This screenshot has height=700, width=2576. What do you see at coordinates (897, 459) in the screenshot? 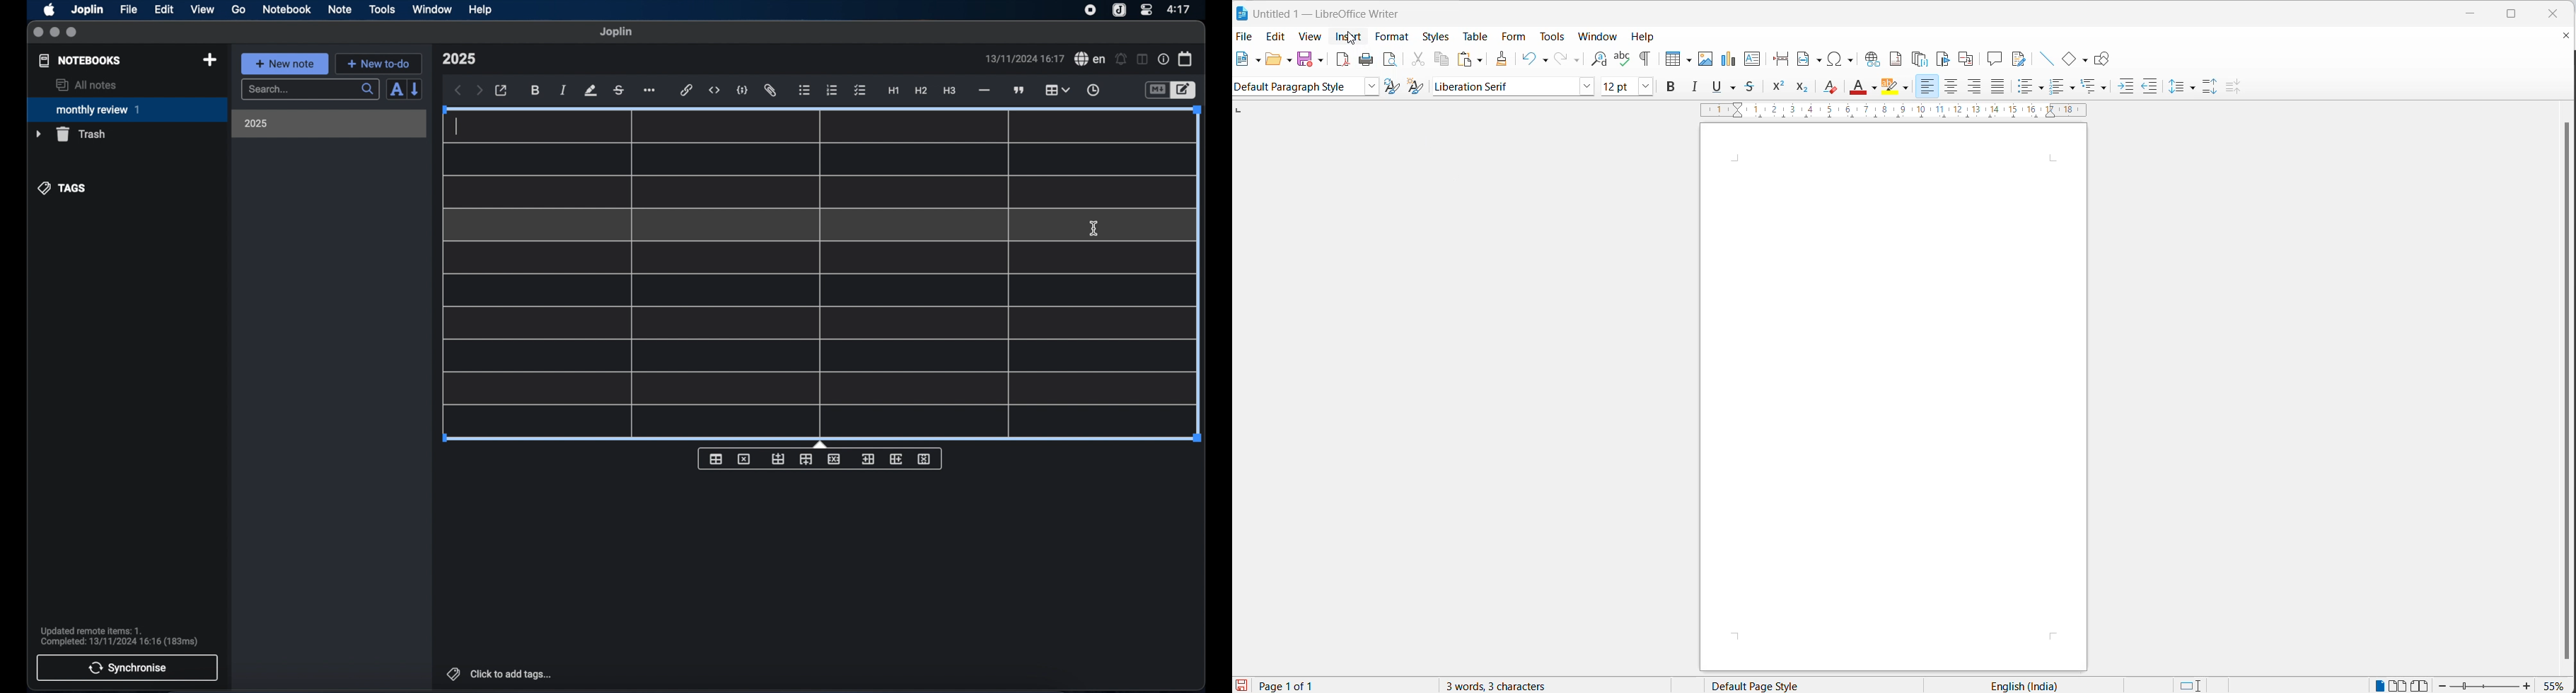
I see `insert column after` at bounding box center [897, 459].